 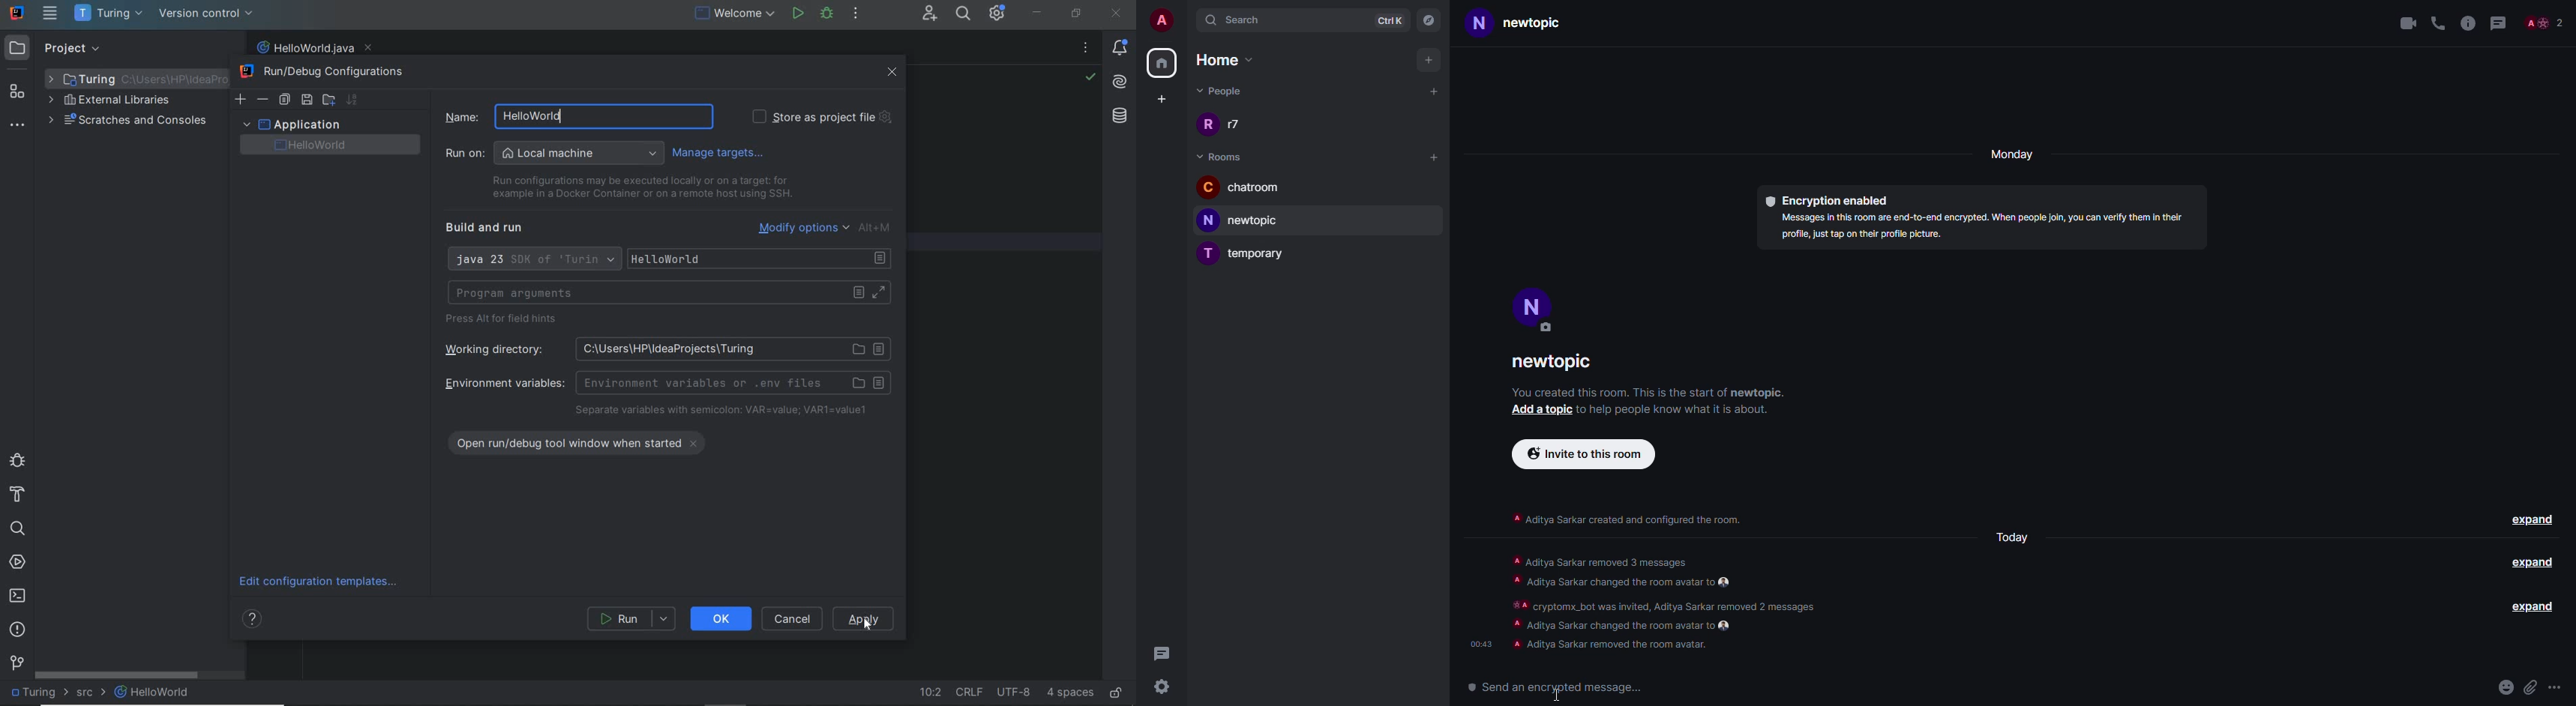 What do you see at coordinates (1430, 19) in the screenshot?
I see `navigator` at bounding box center [1430, 19].